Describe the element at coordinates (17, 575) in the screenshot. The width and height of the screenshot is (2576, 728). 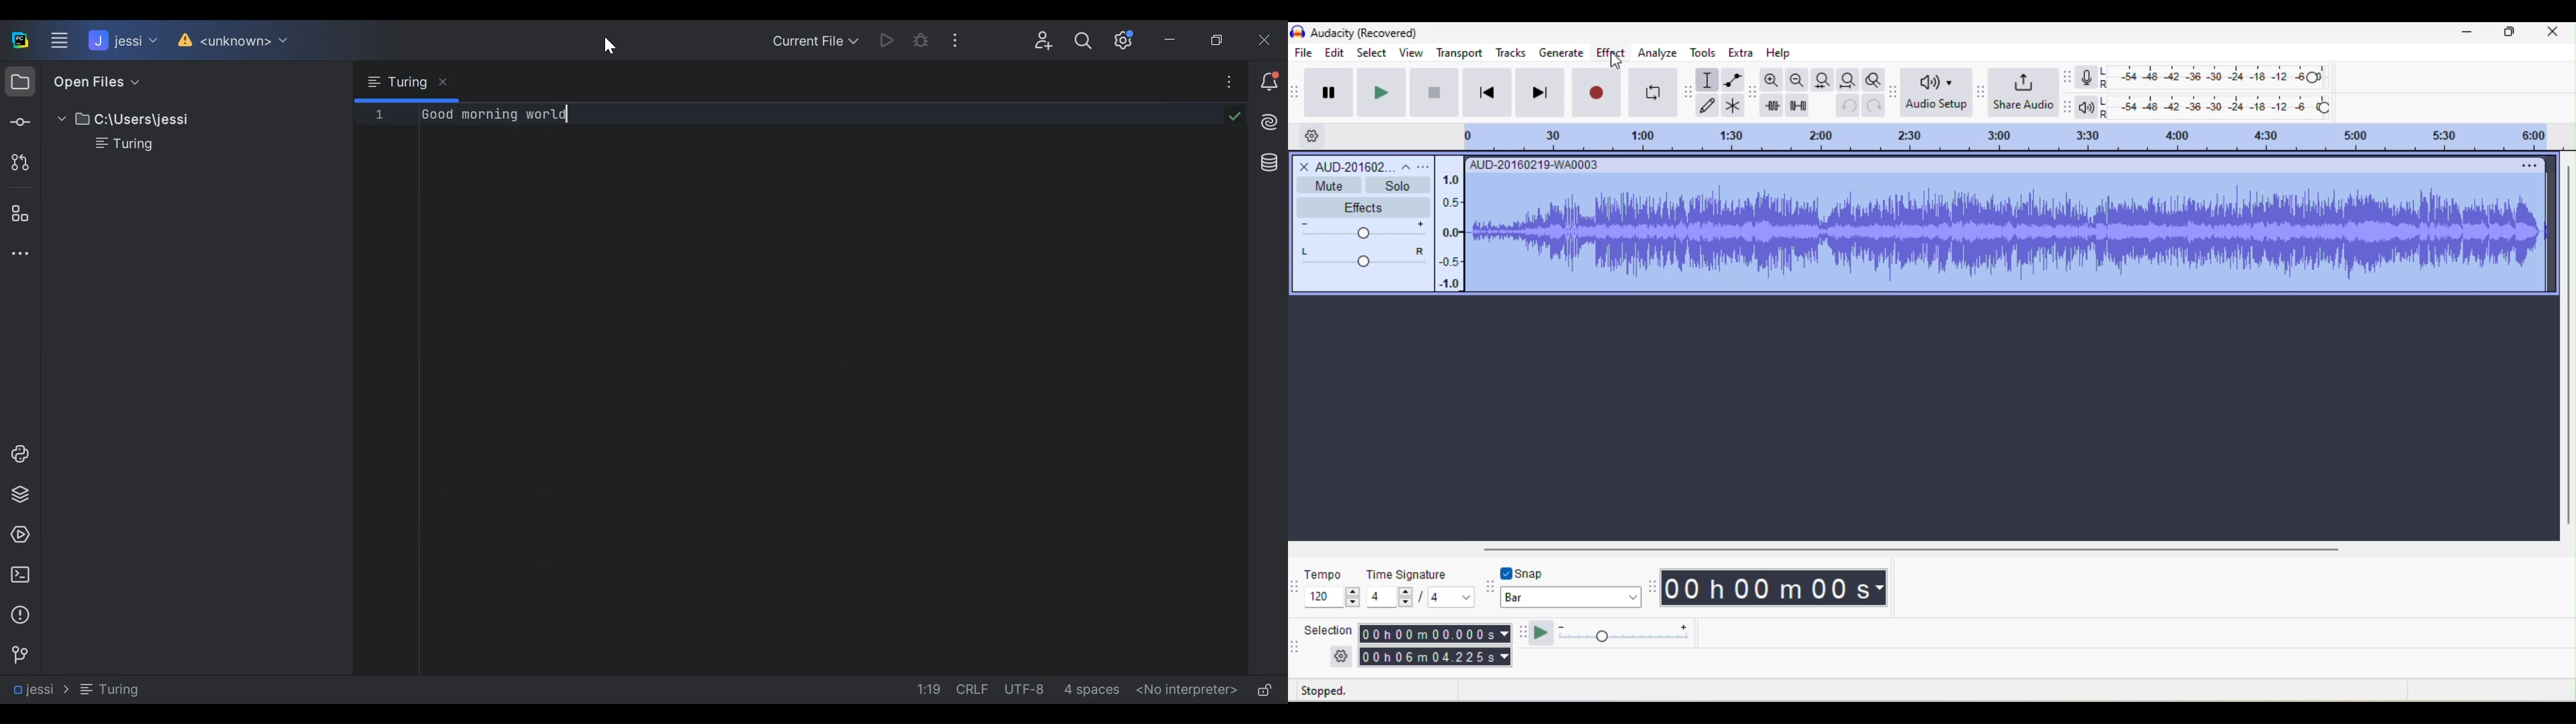
I see `Terminal` at that location.